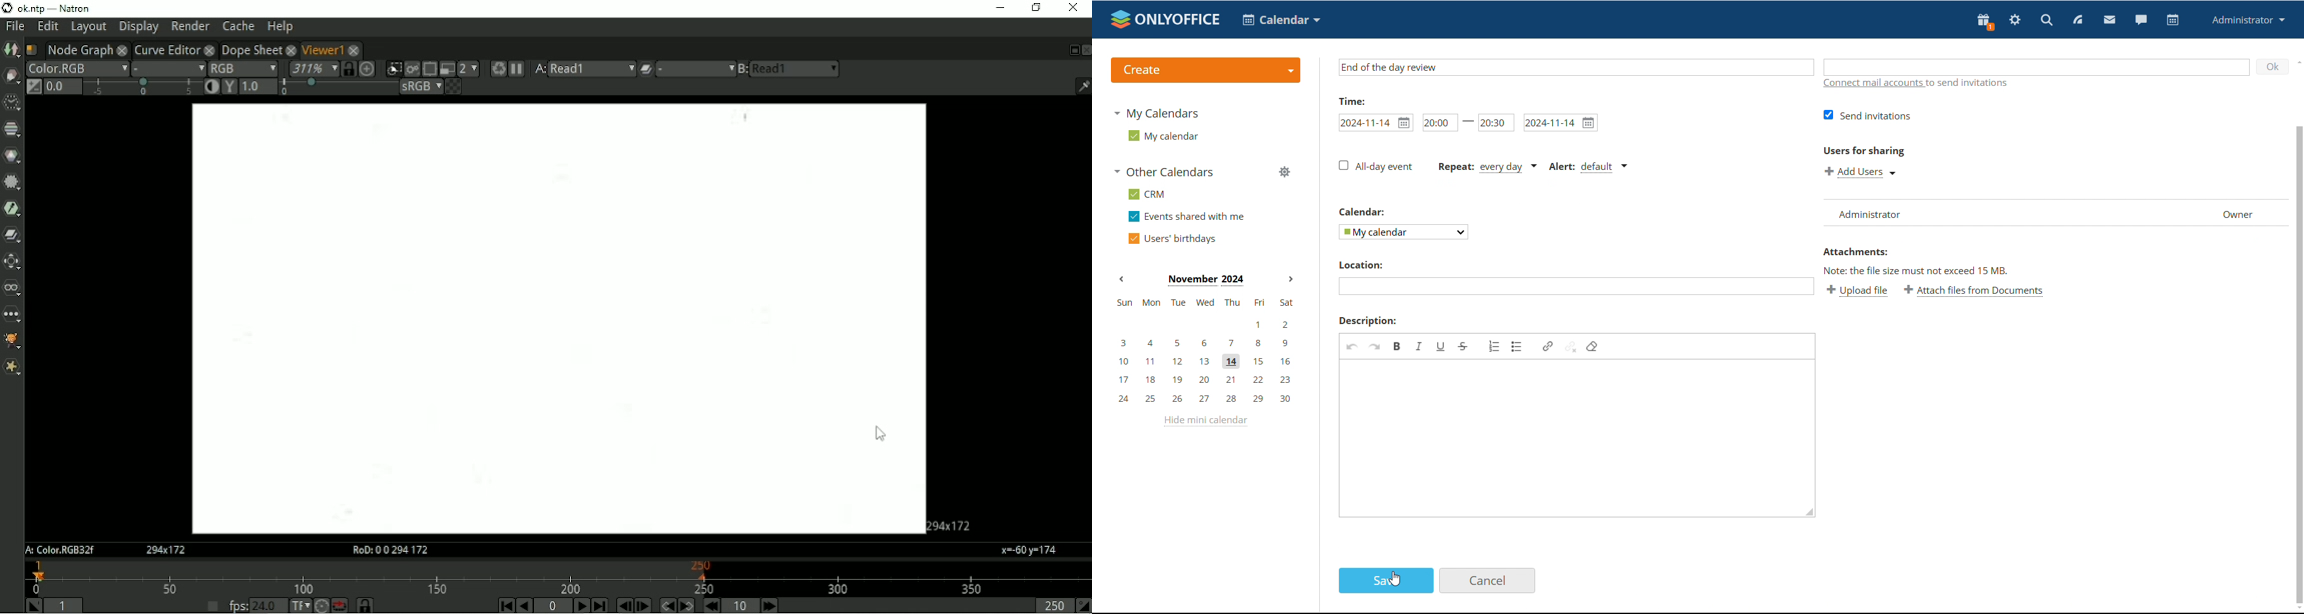 This screenshot has width=2324, height=616. What do you see at coordinates (1865, 151) in the screenshot?
I see `Users for sharing` at bounding box center [1865, 151].